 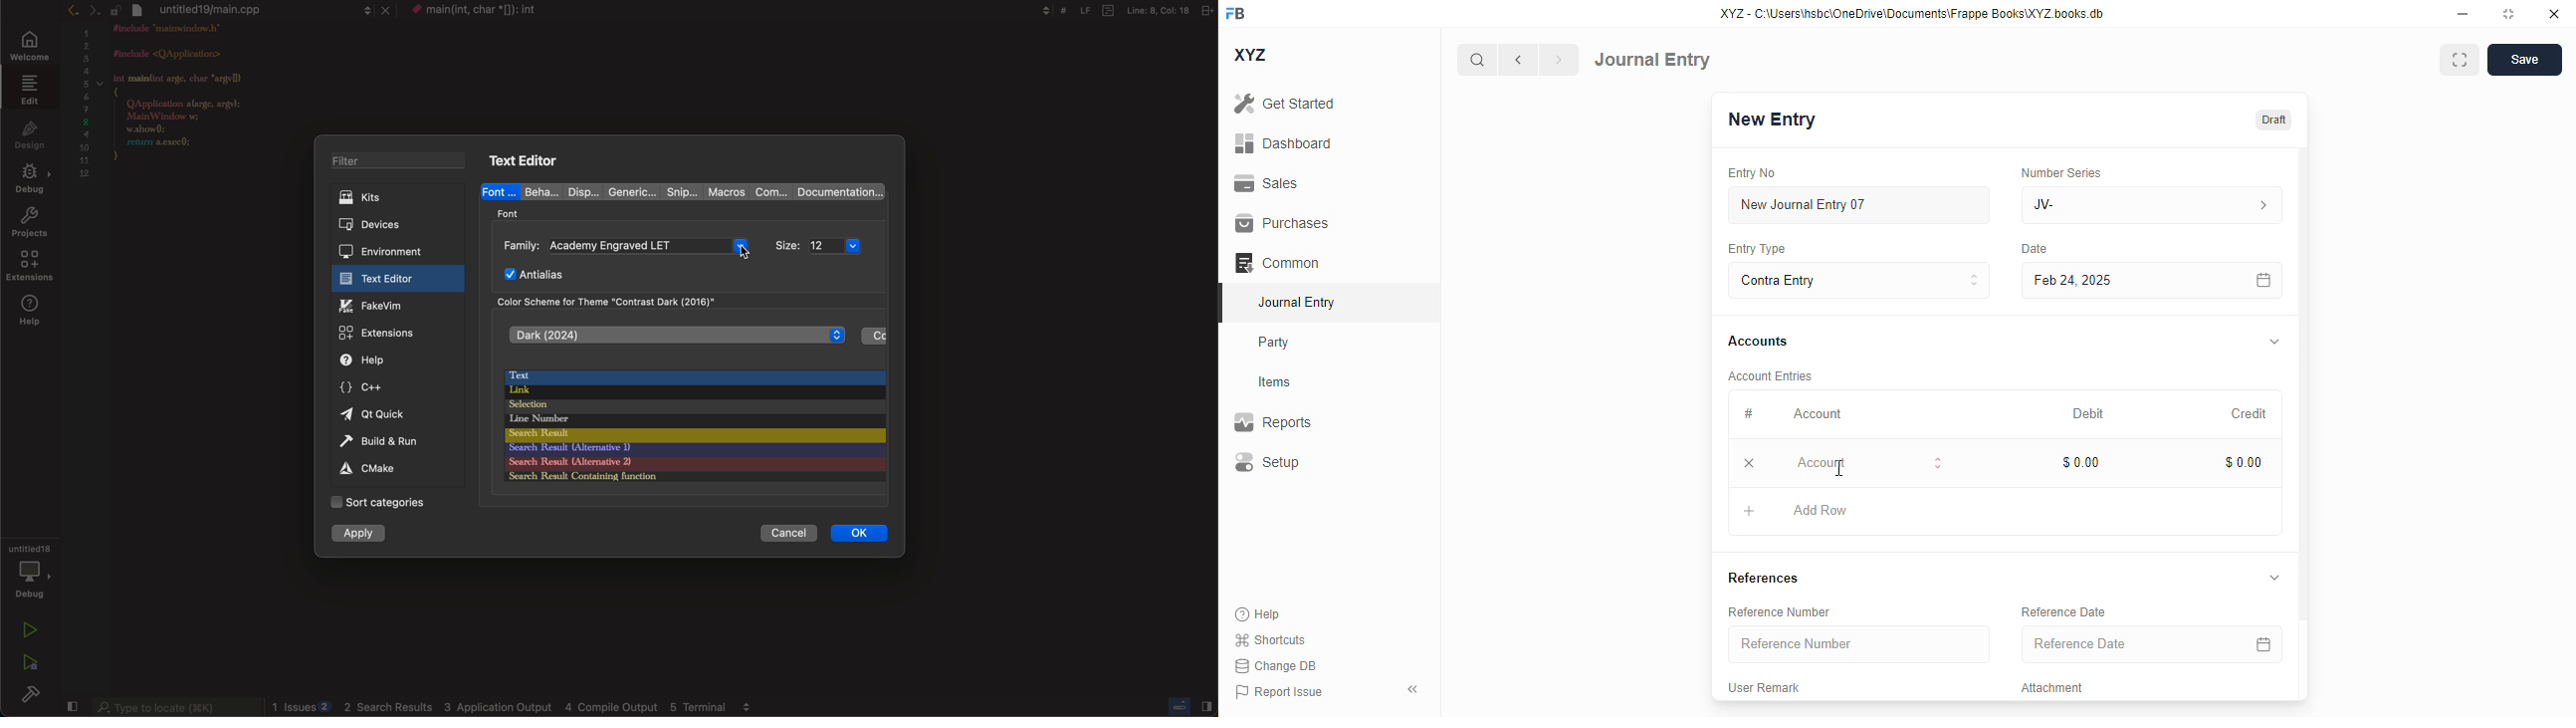 What do you see at coordinates (1818, 414) in the screenshot?
I see `account` at bounding box center [1818, 414].